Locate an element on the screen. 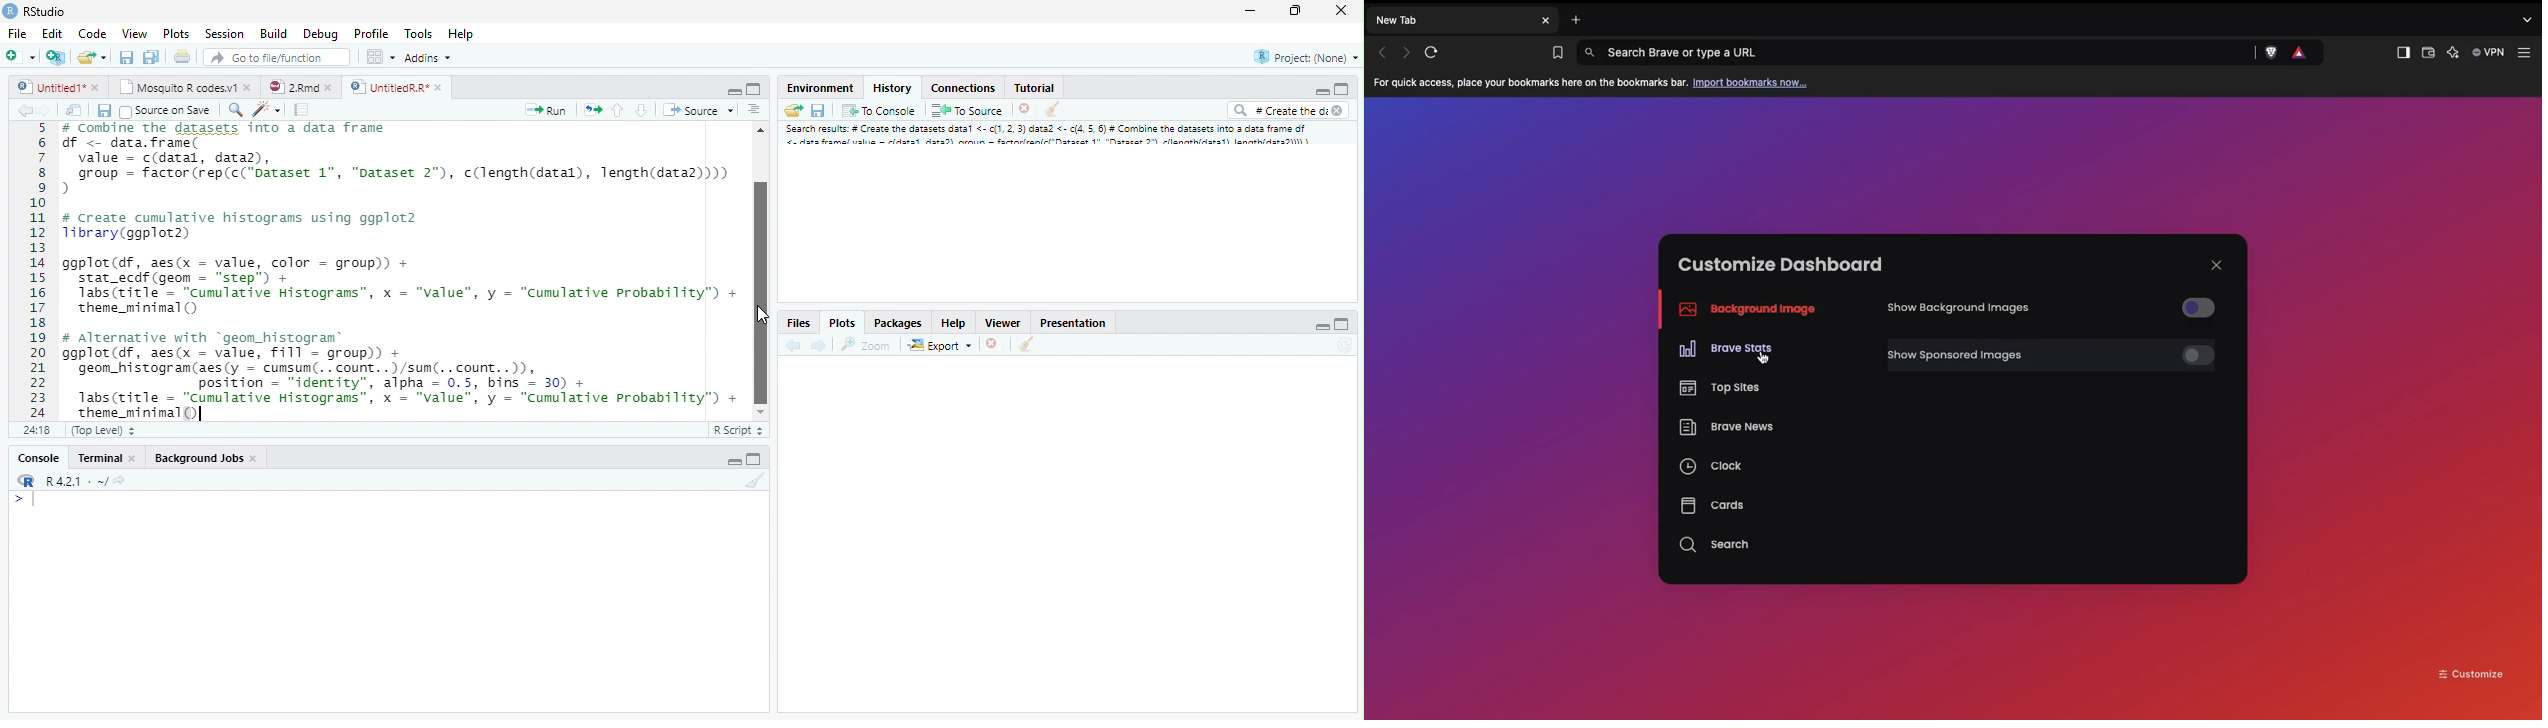 The image size is (2548, 728). Minimize is located at coordinates (733, 91).